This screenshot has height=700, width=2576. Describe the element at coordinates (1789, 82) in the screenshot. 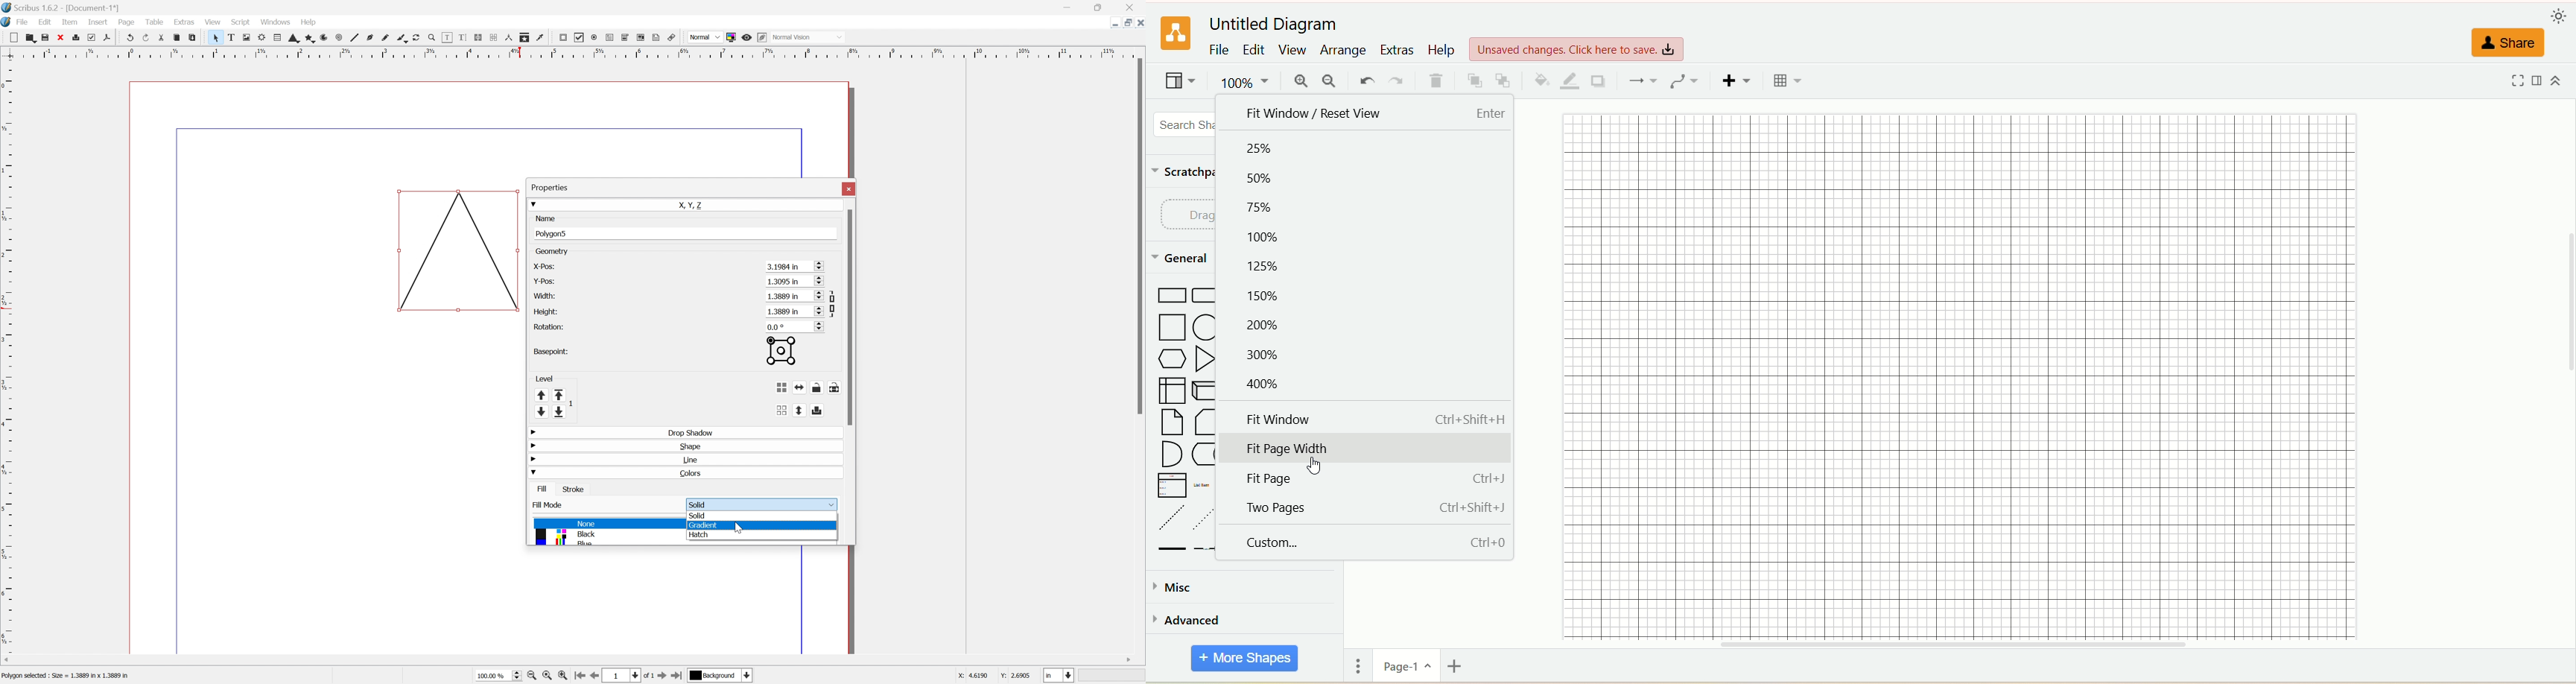

I see `Table` at that location.